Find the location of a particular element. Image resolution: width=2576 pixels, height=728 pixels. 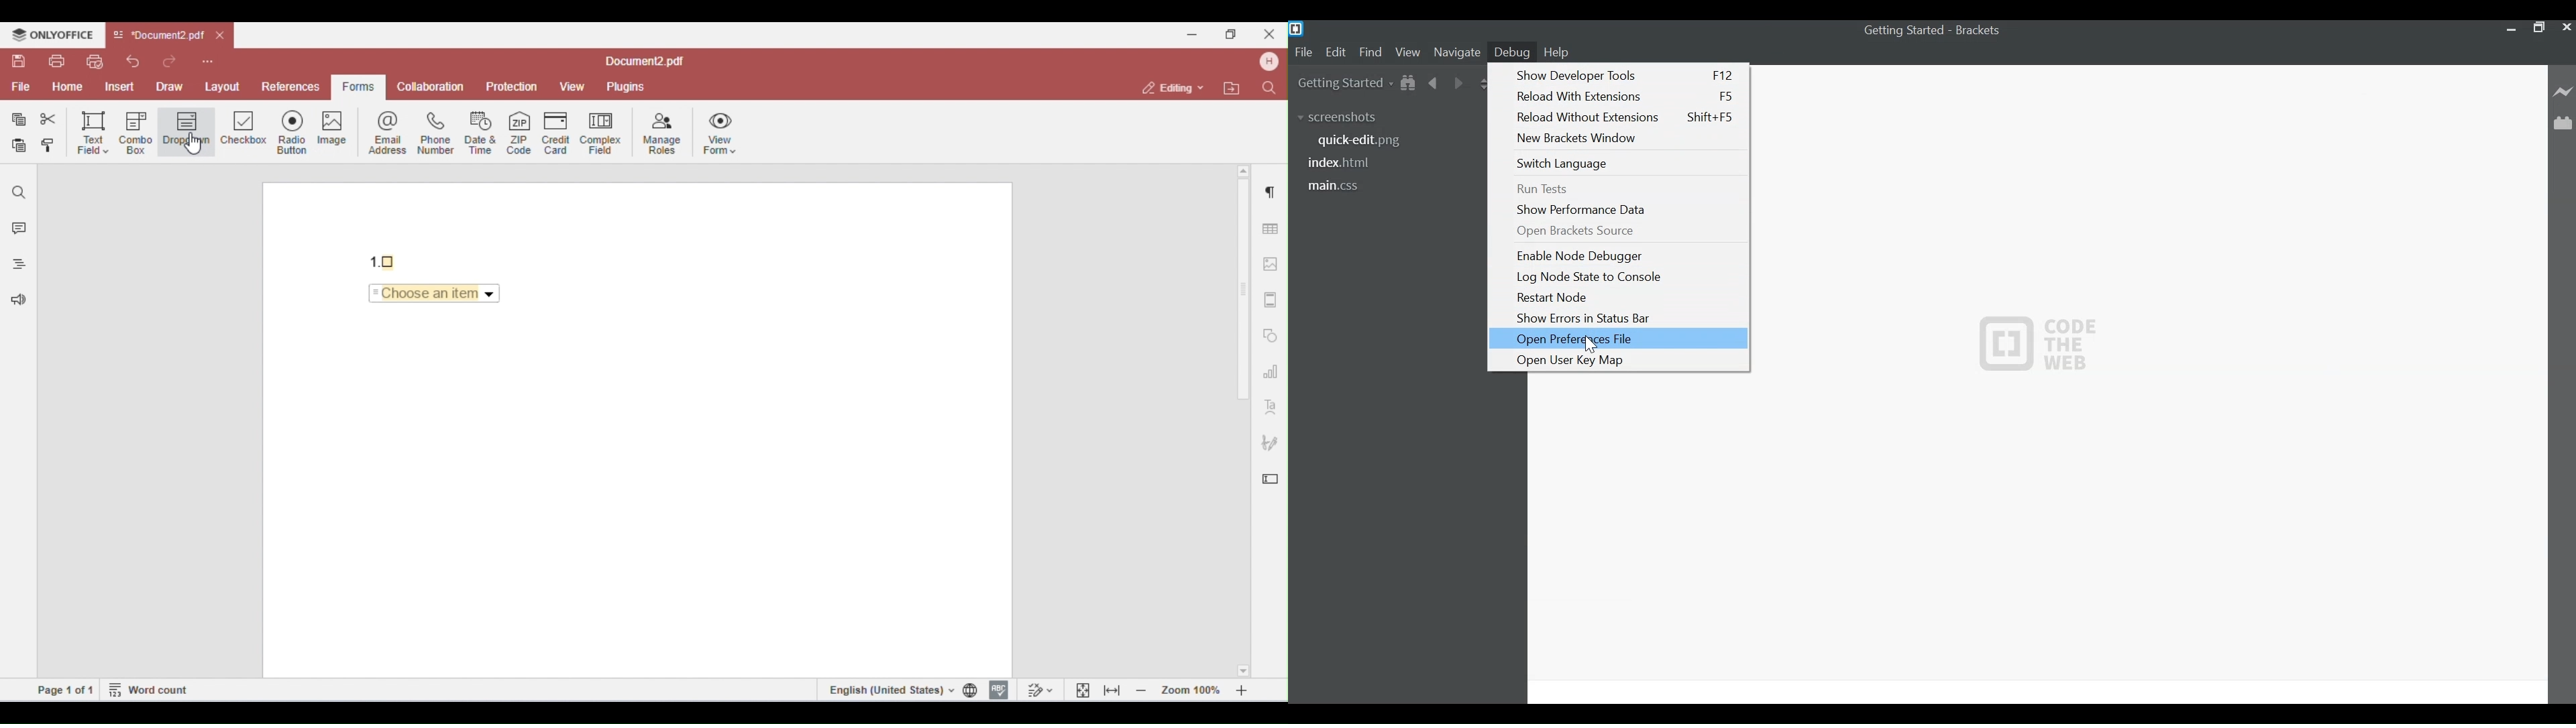

Open Brackets Source is located at coordinates (1624, 231).